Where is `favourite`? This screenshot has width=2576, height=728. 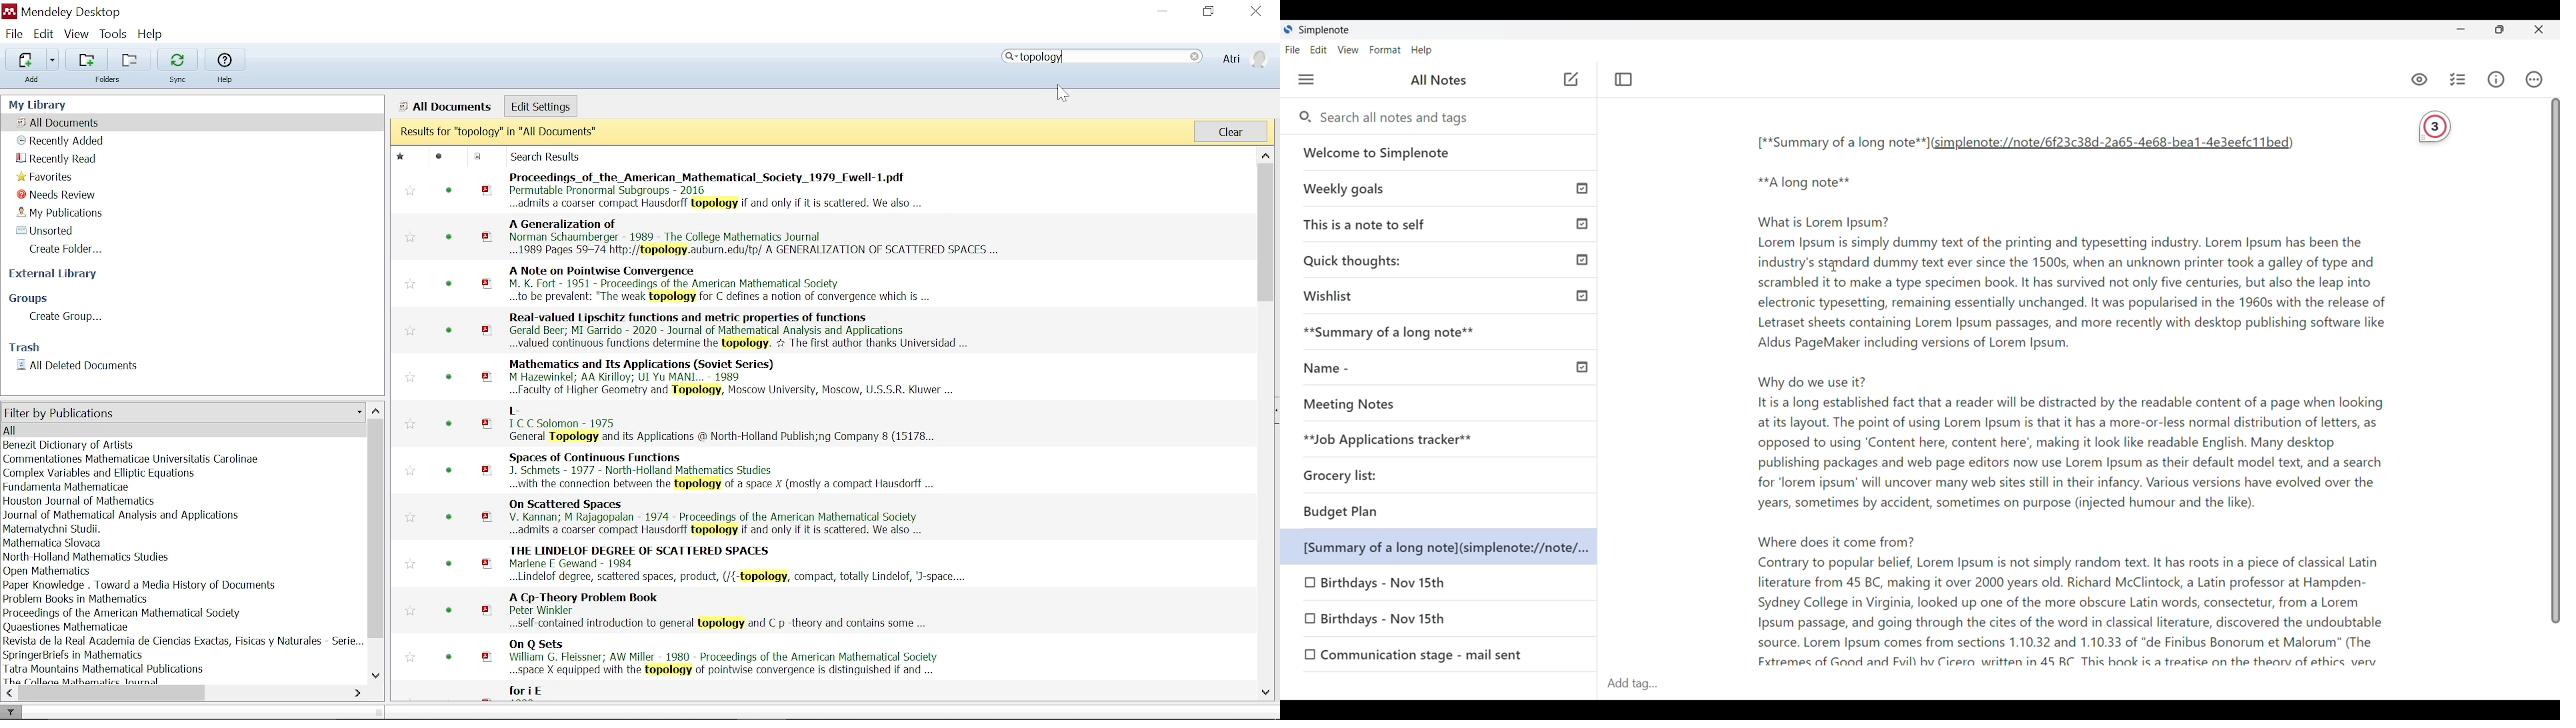 favourite is located at coordinates (409, 612).